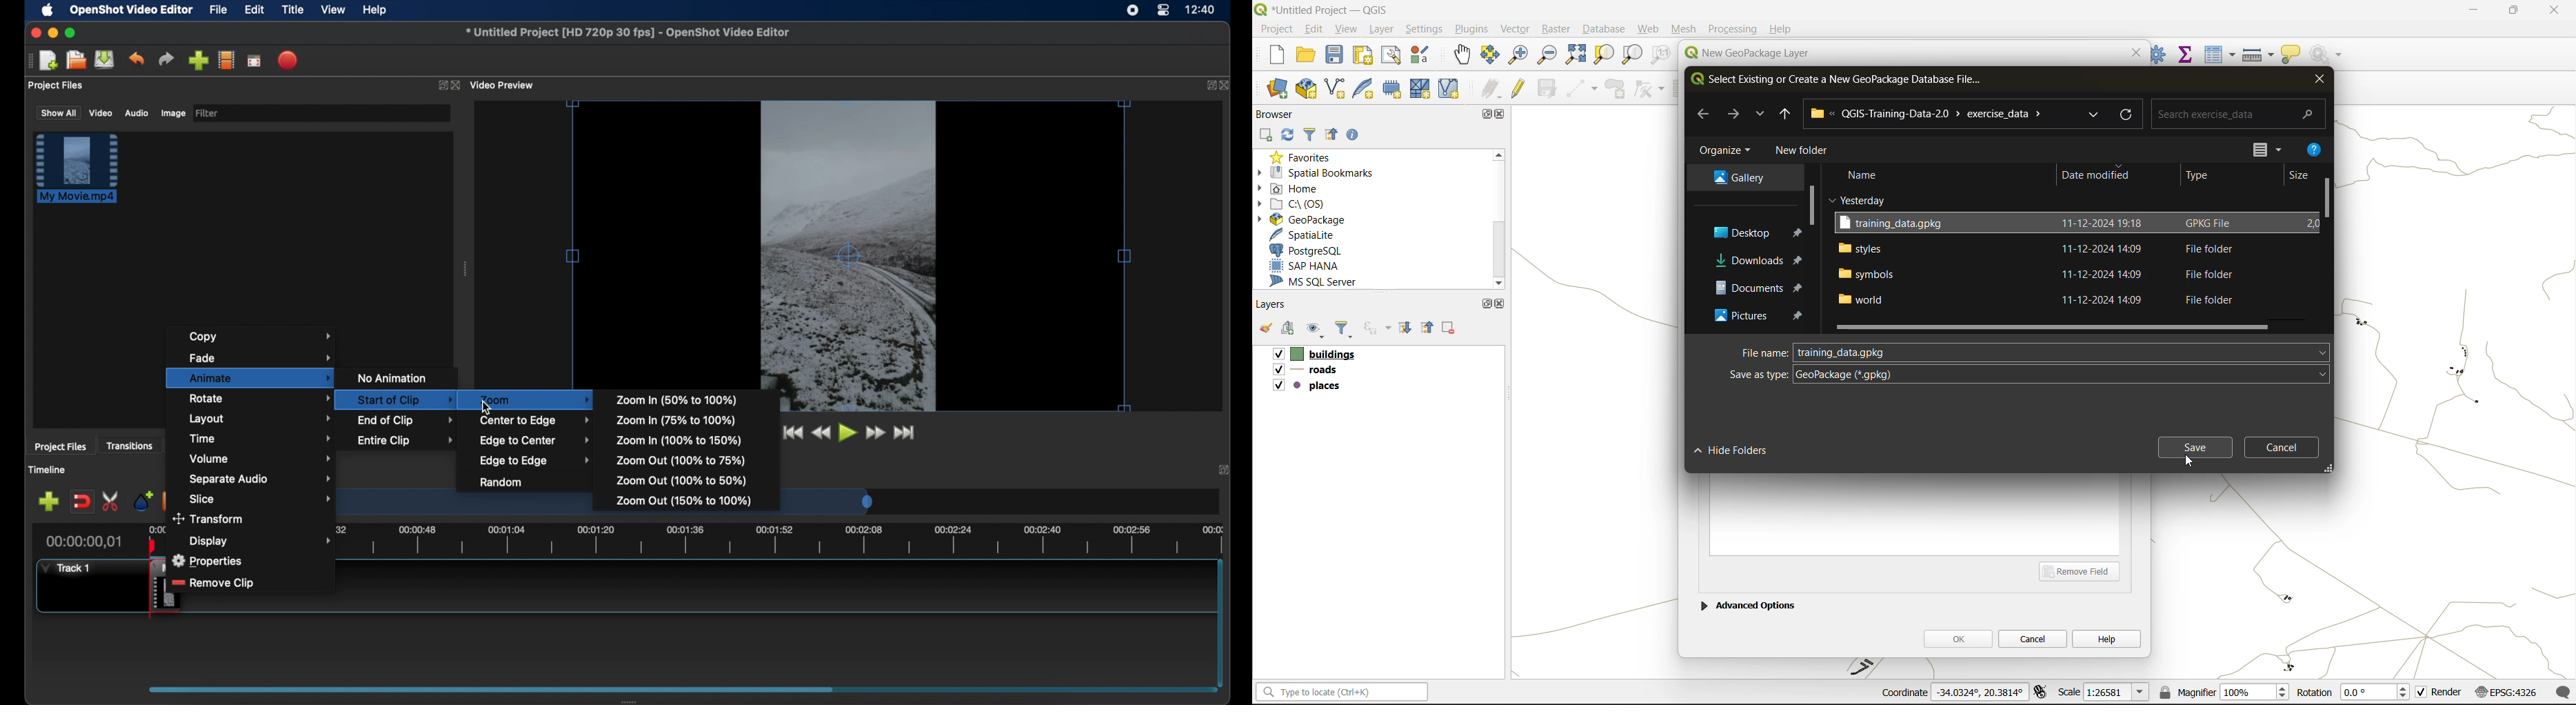 This screenshot has height=728, width=2576. I want to click on edits, so click(1491, 89).